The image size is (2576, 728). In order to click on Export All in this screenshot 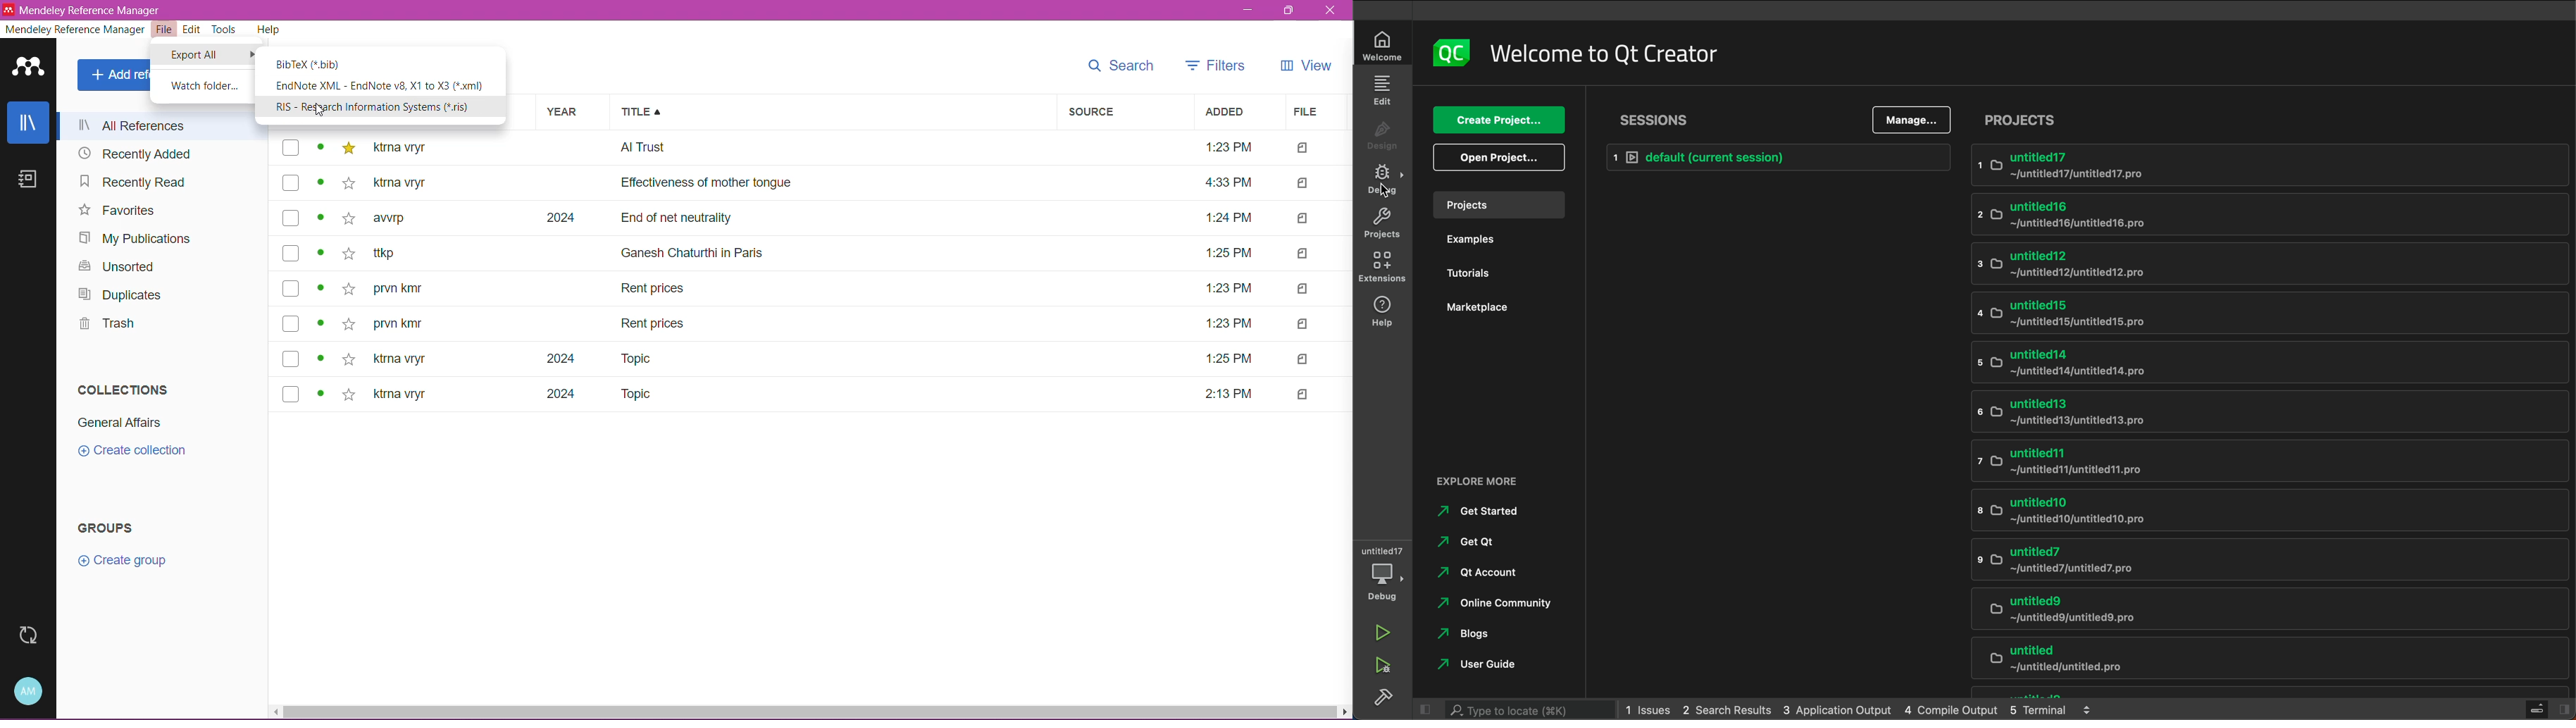, I will do `click(196, 56)`.